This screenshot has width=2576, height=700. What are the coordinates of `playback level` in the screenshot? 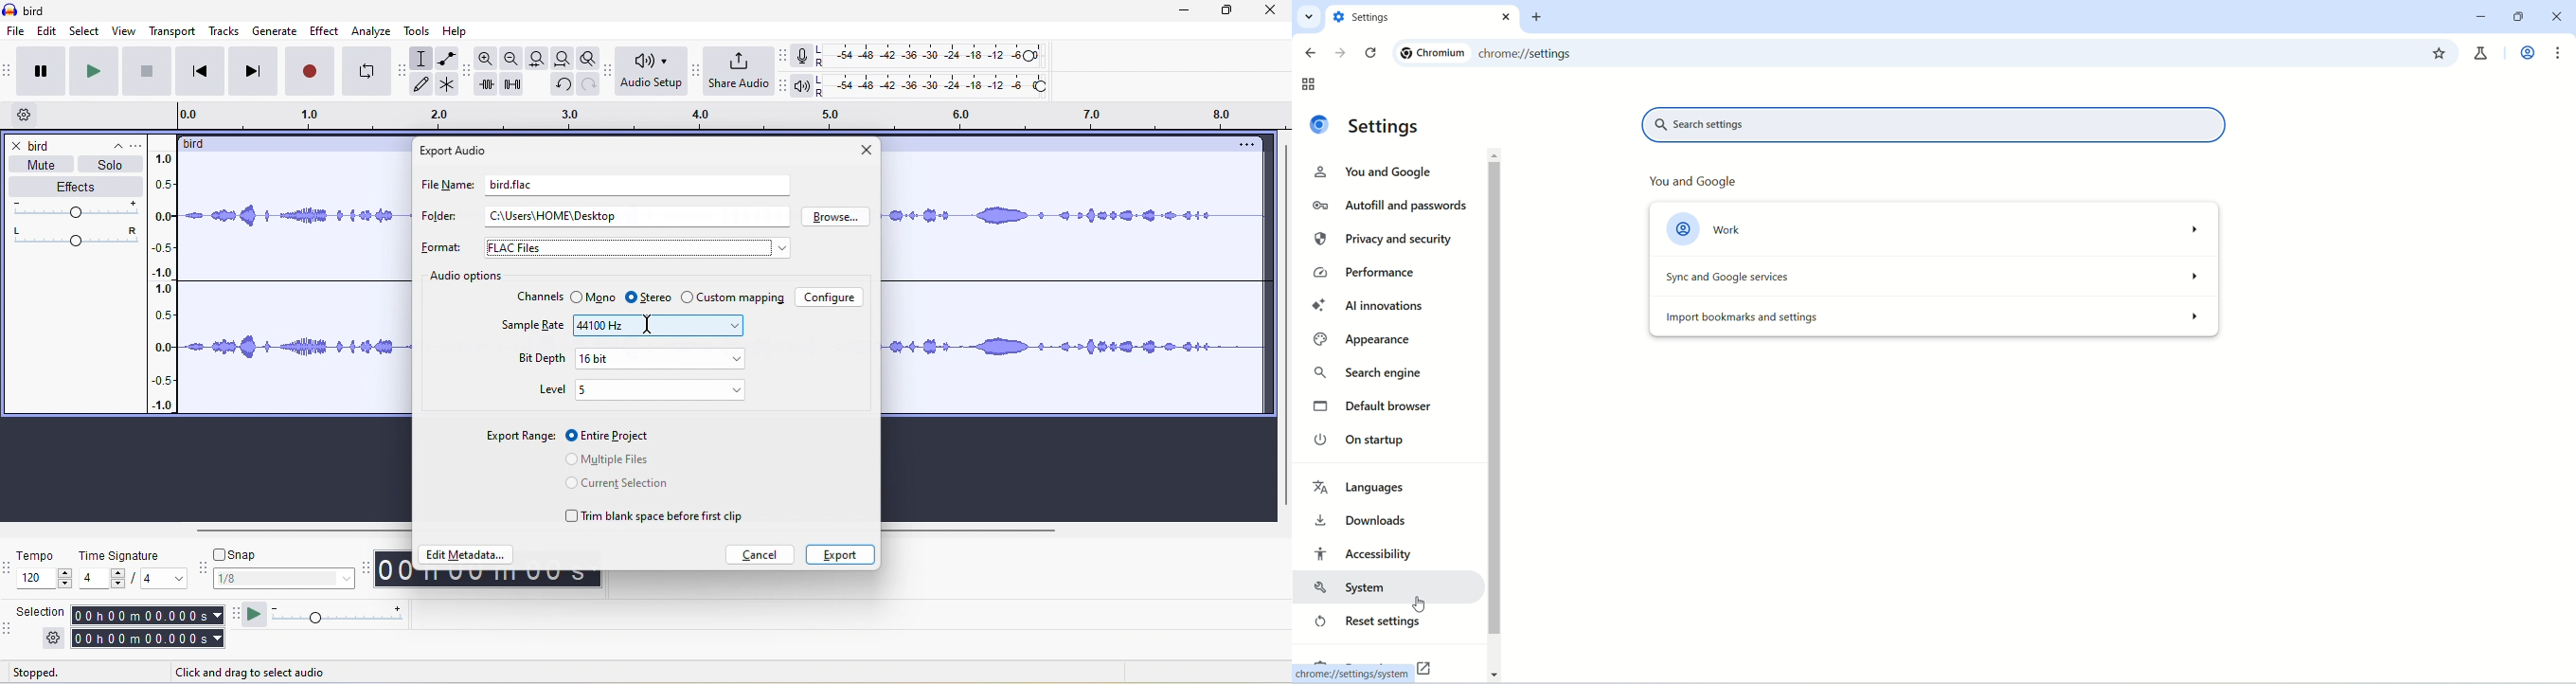 It's located at (939, 87).